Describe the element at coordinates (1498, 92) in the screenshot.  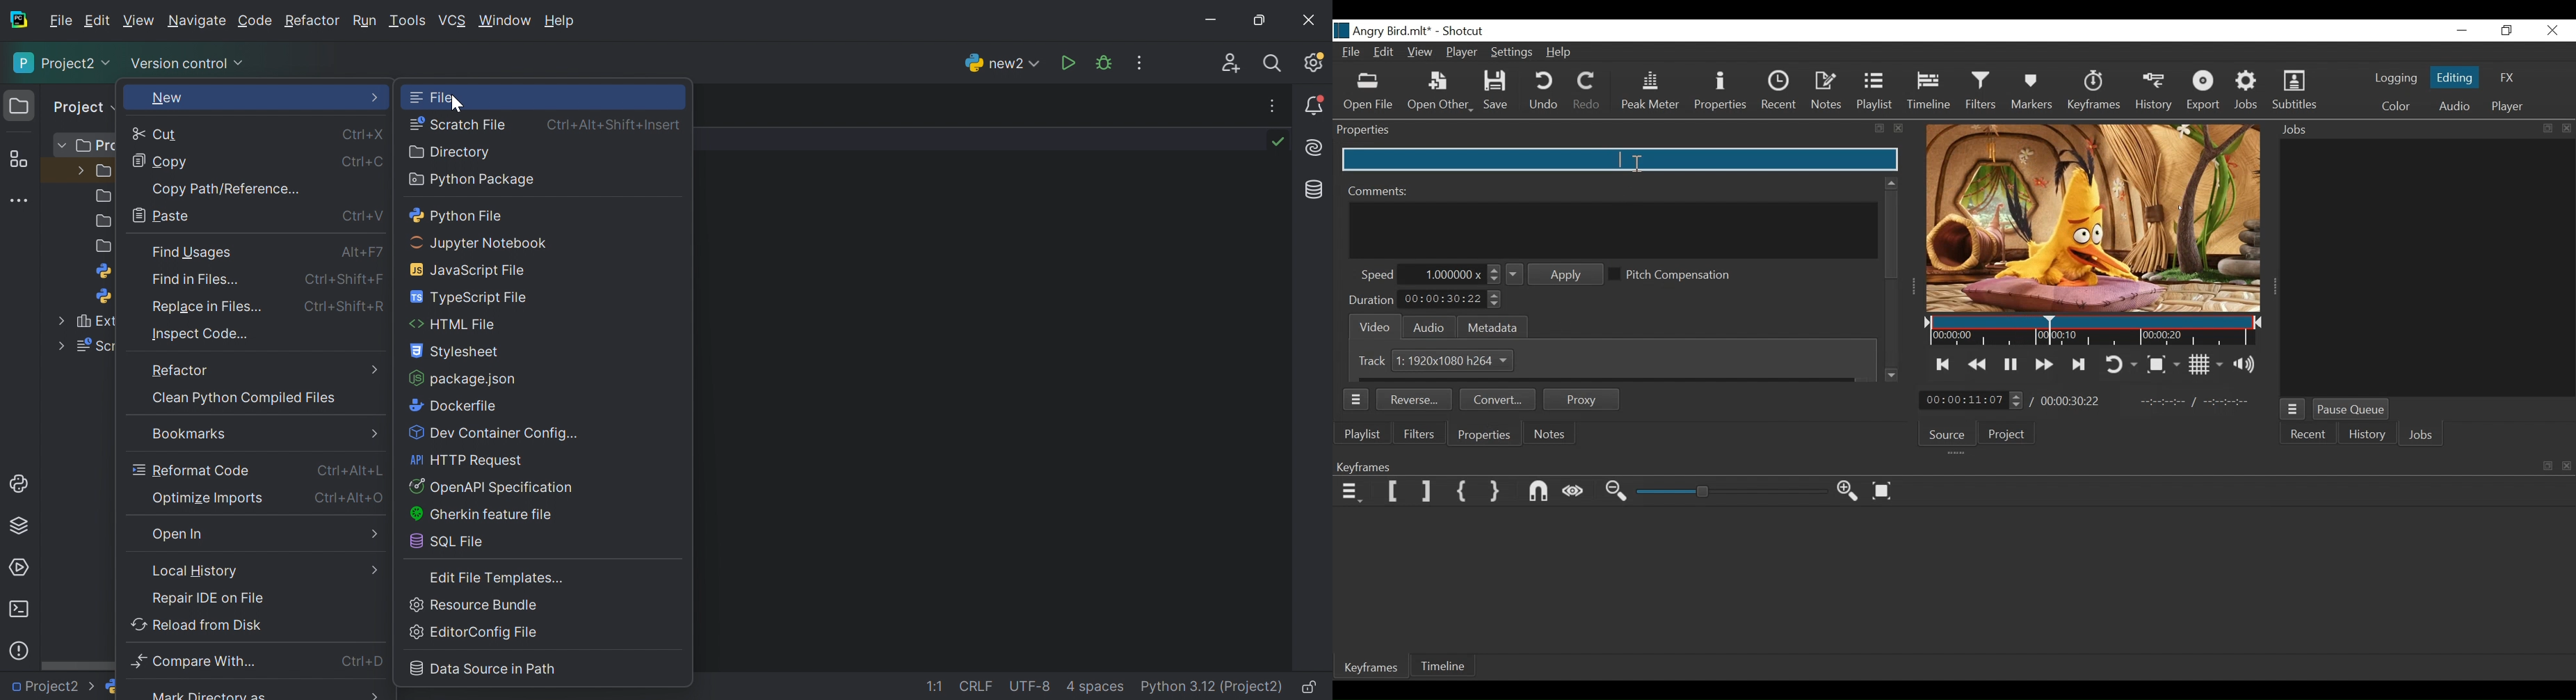
I see `Save` at that location.